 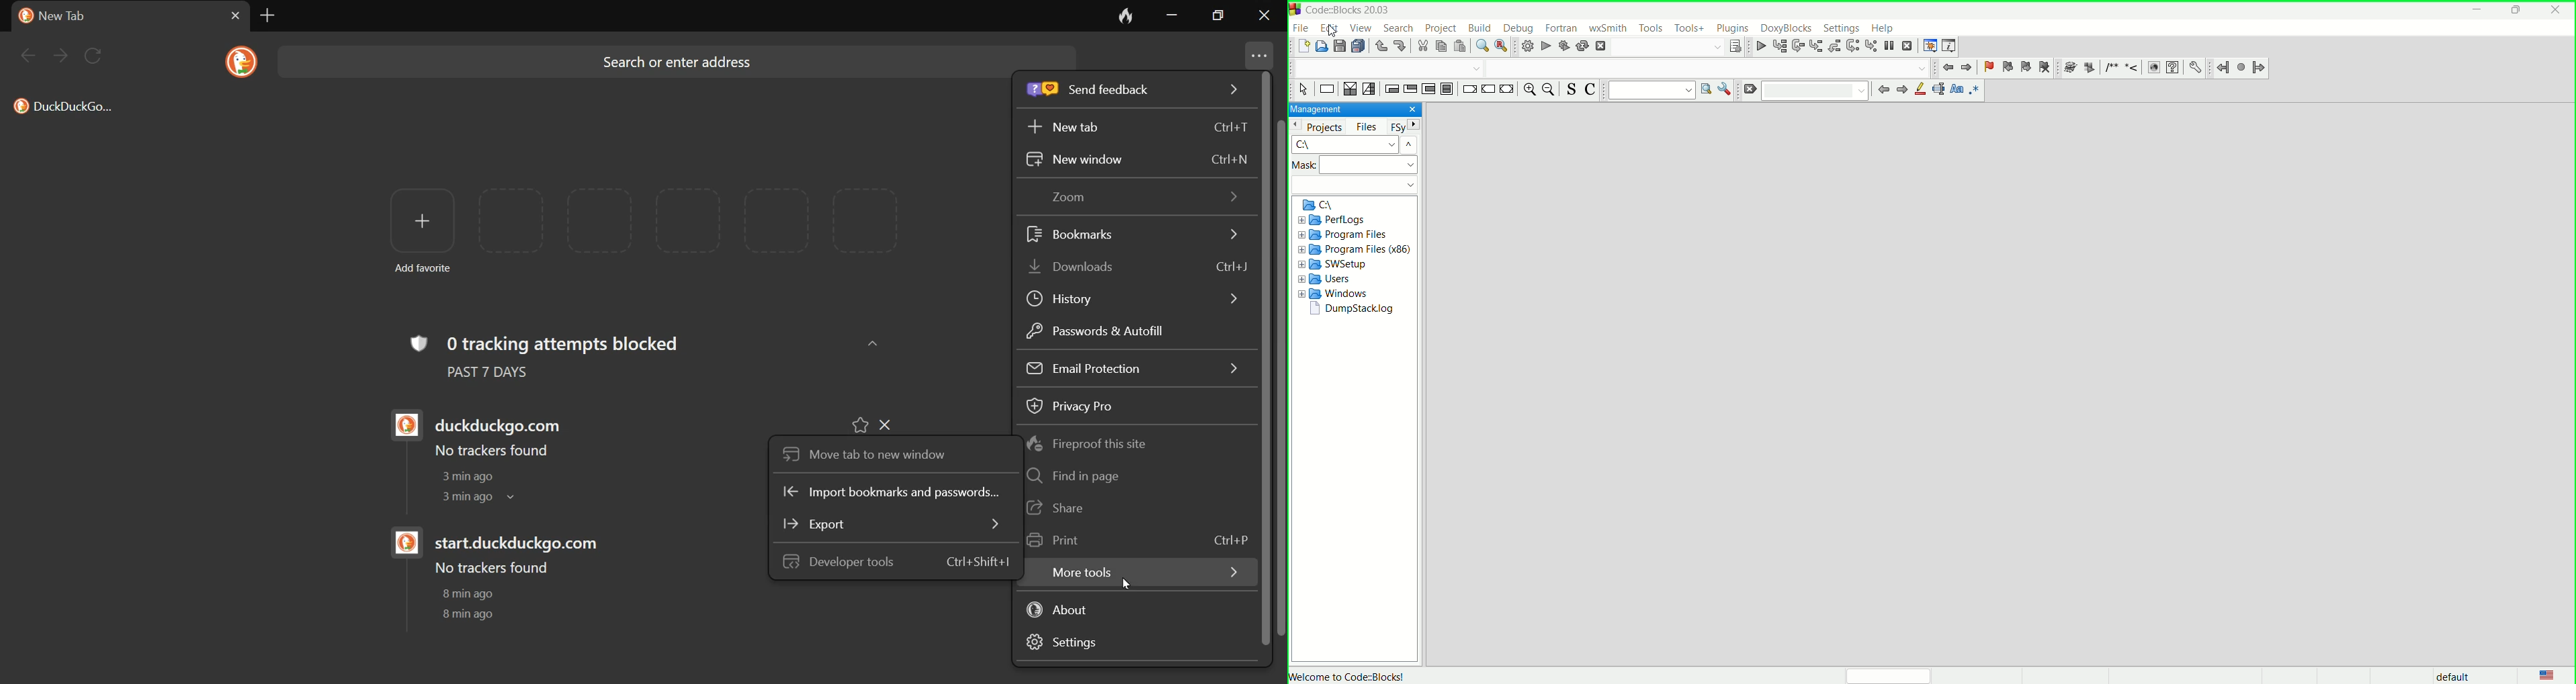 What do you see at coordinates (1930, 46) in the screenshot?
I see `debugging window` at bounding box center [1930, 46].